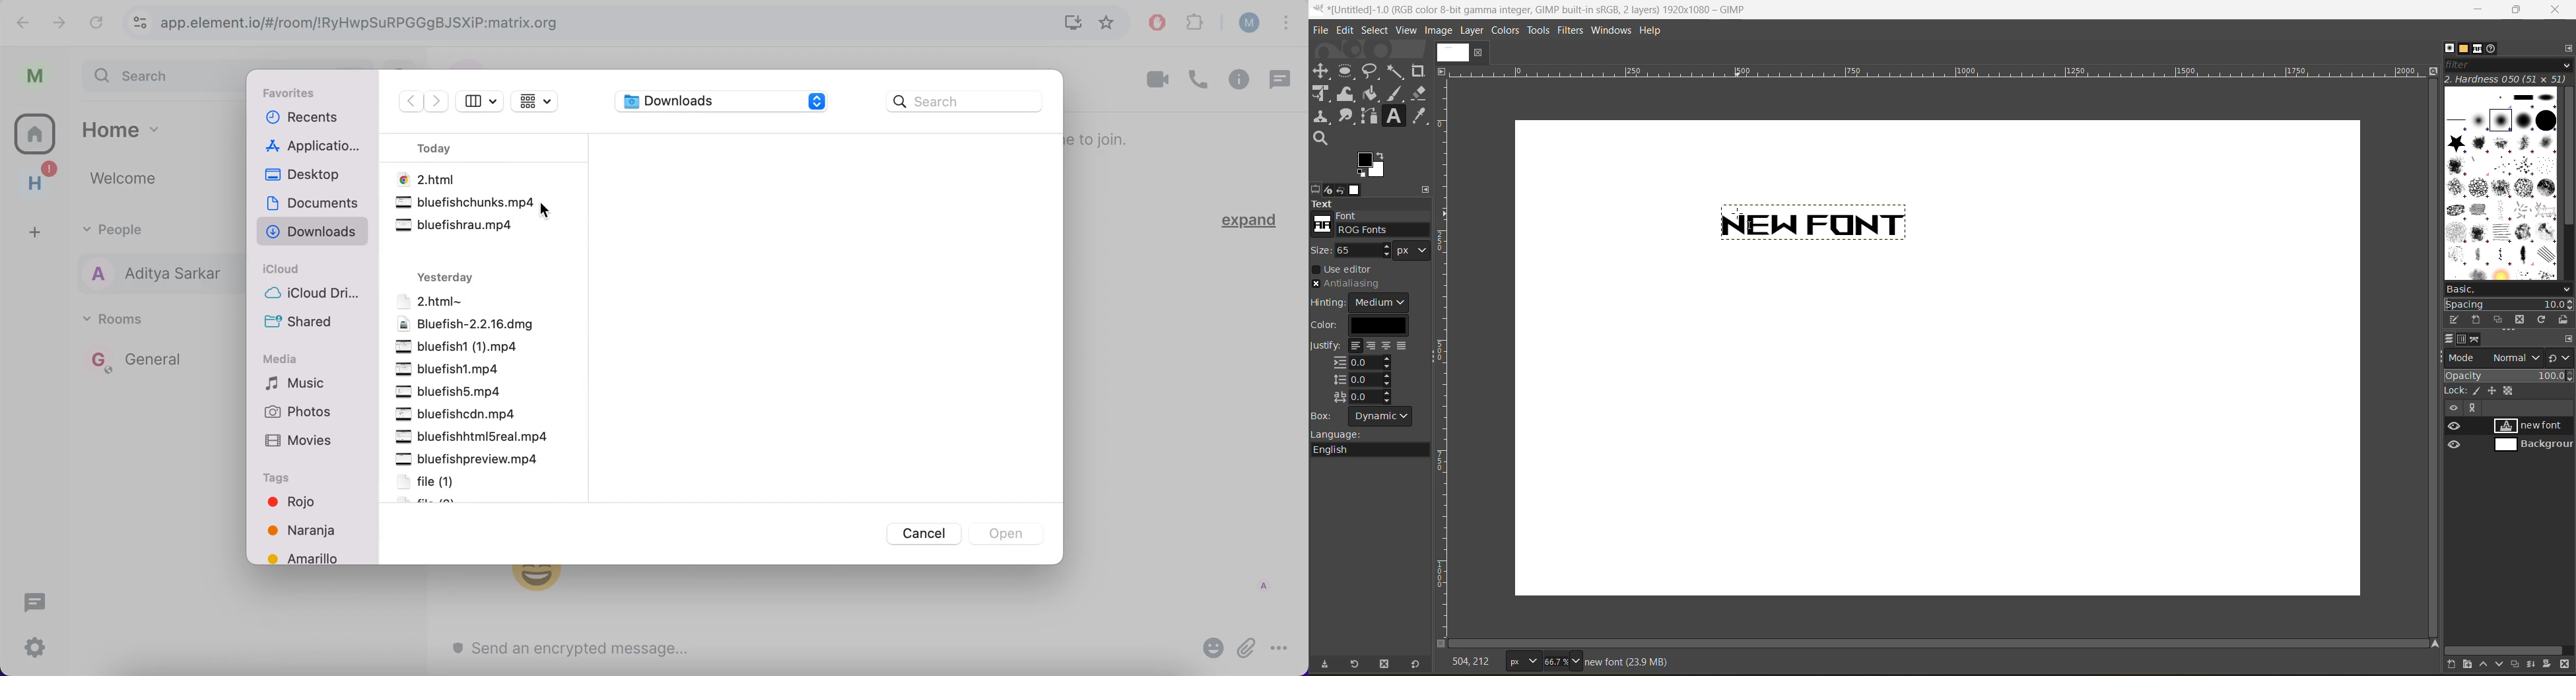  What do you see at coordinates (1349, 269) in the screenshot?
I see `use editor` at bounding box center [1349, 269].